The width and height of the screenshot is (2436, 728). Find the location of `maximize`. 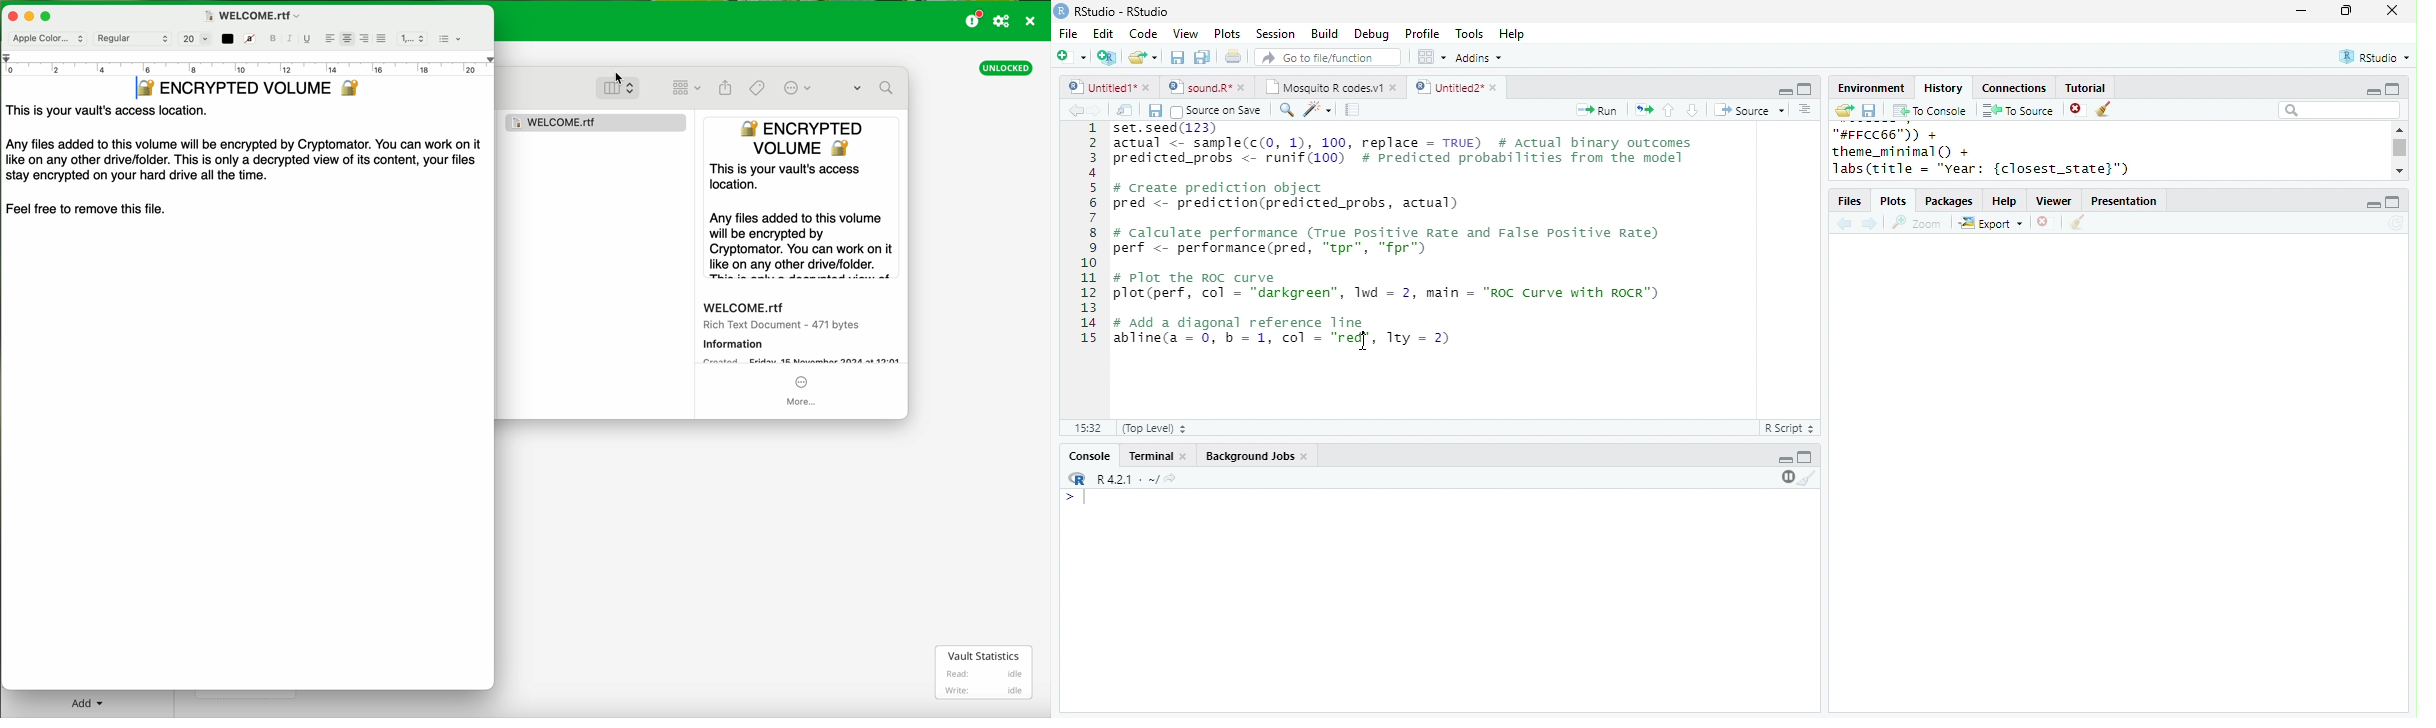

maximize is located at coordinates (2391, 88).